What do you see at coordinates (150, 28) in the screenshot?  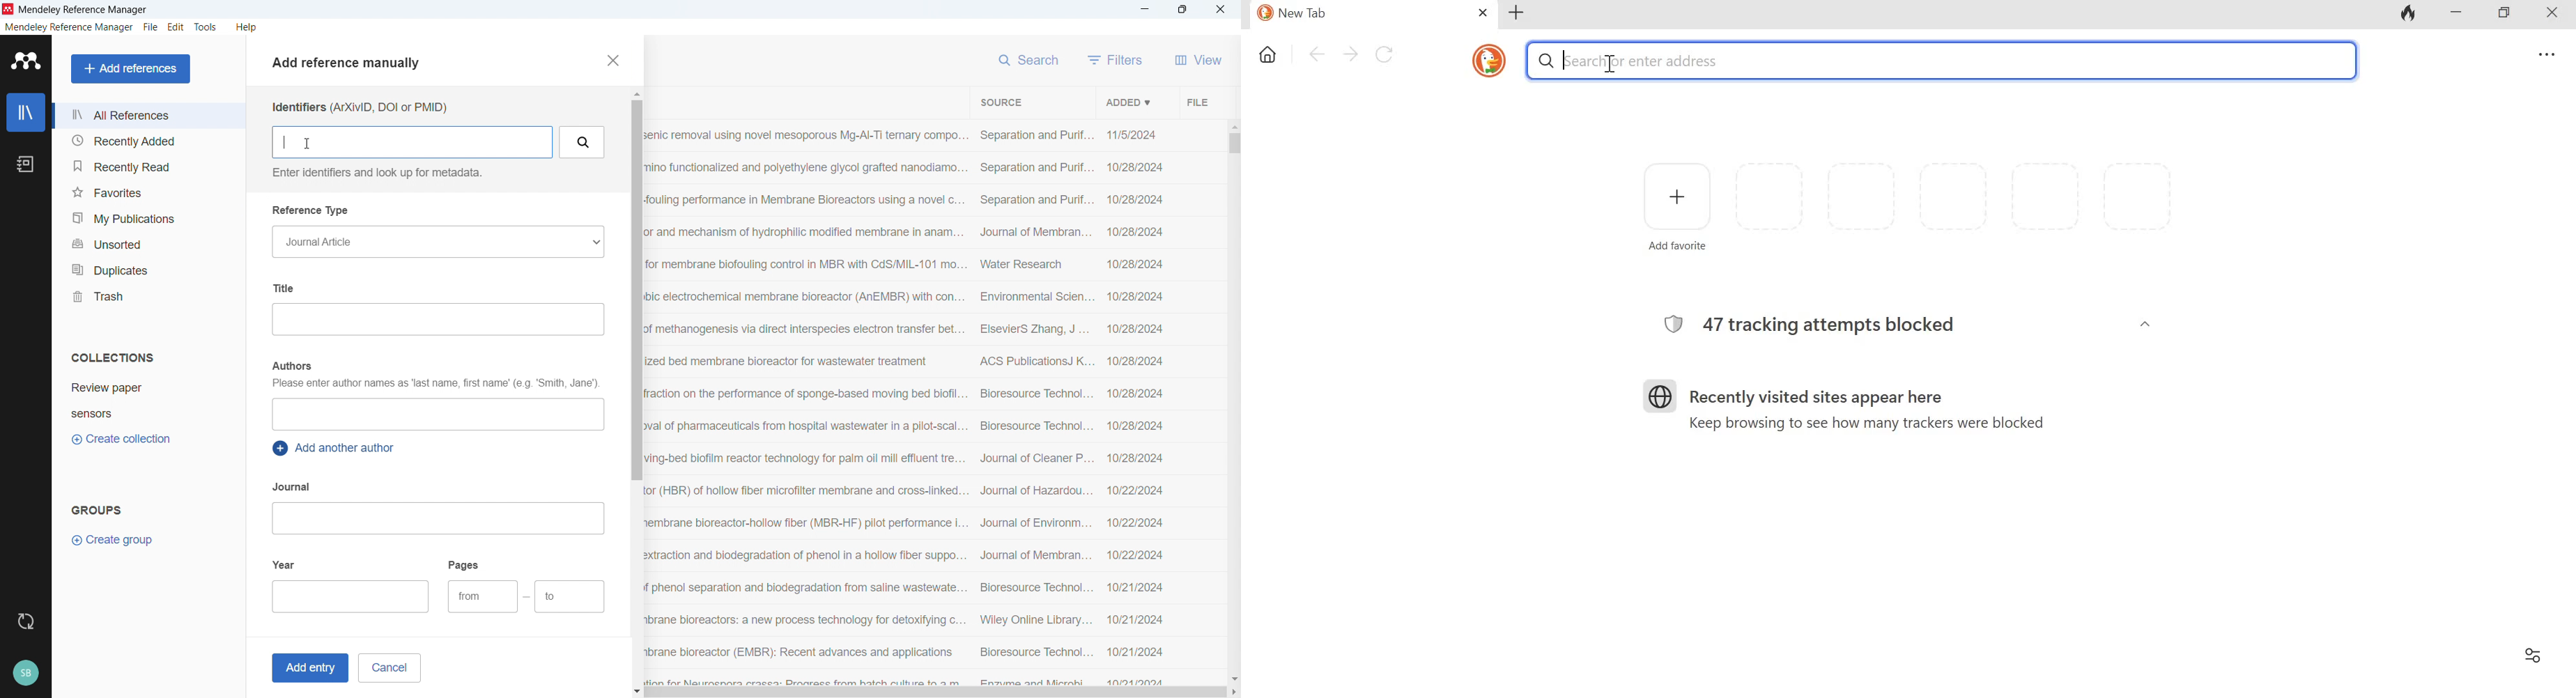 I see `file ` at bounding box center [150, 28].